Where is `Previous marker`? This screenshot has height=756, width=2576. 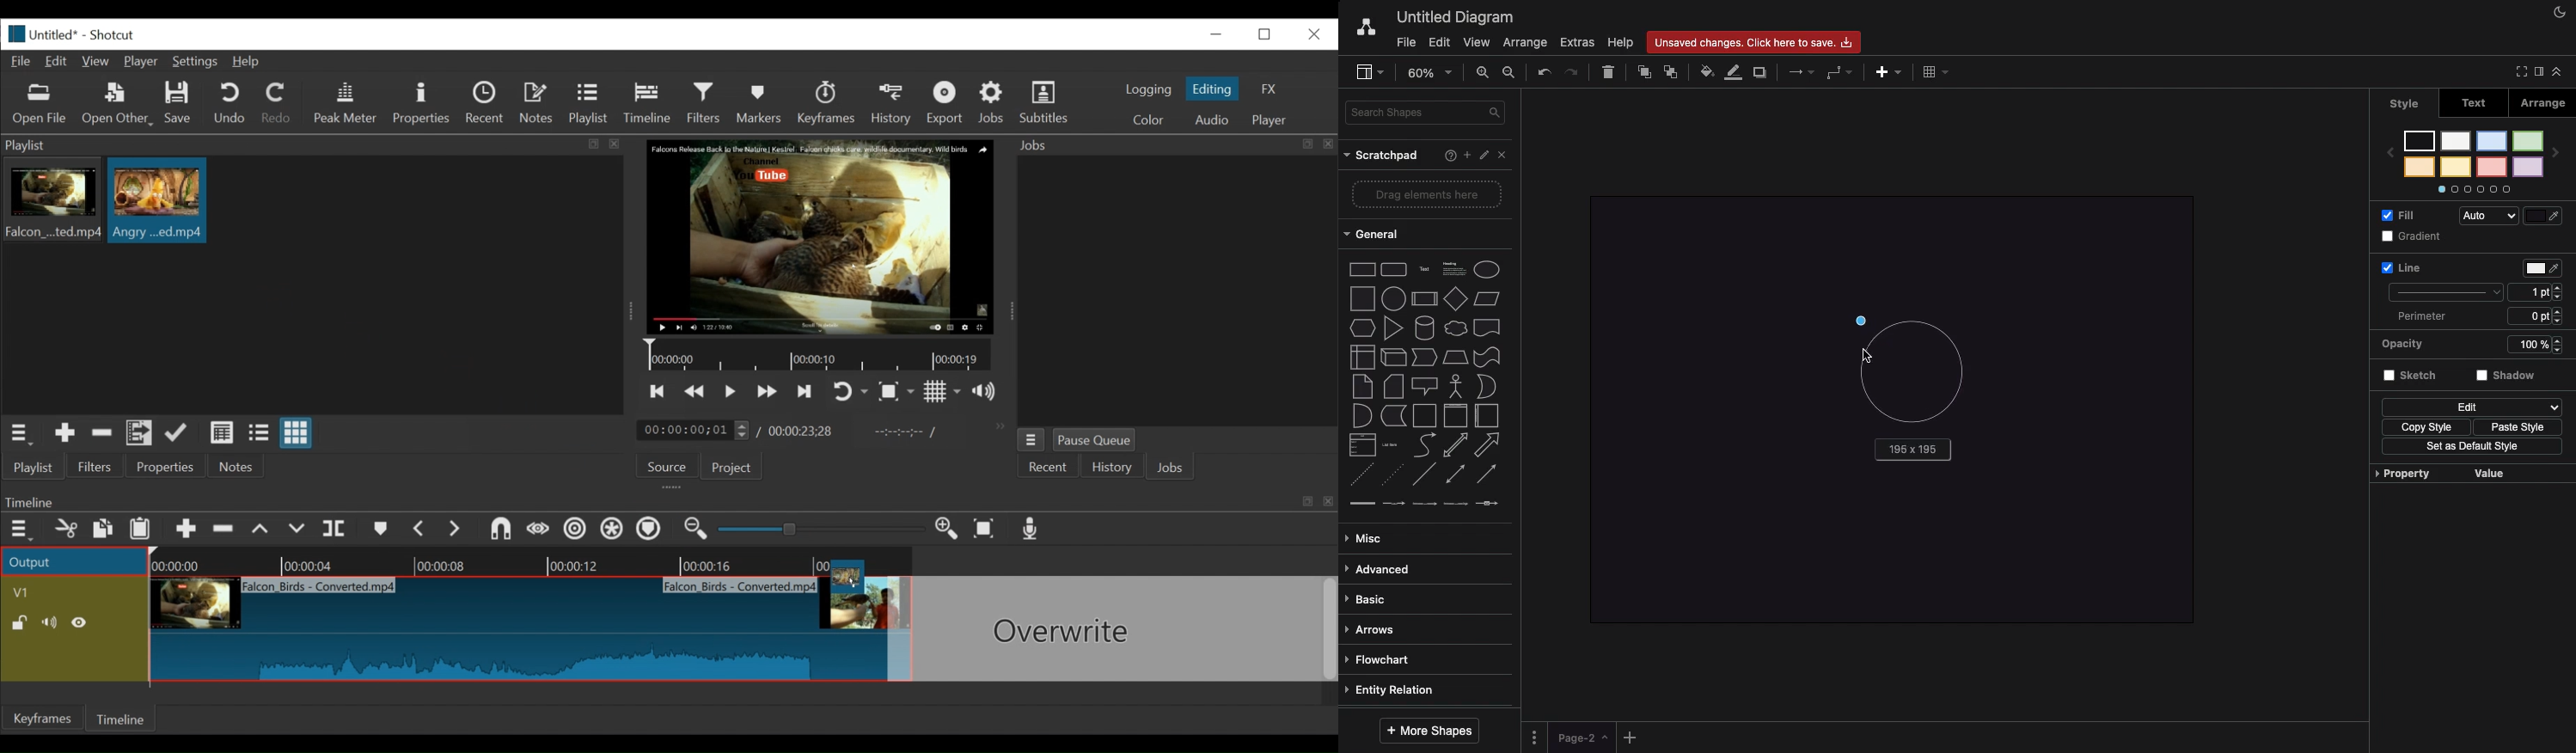 Previous marker is located at coordinates (420, 531).